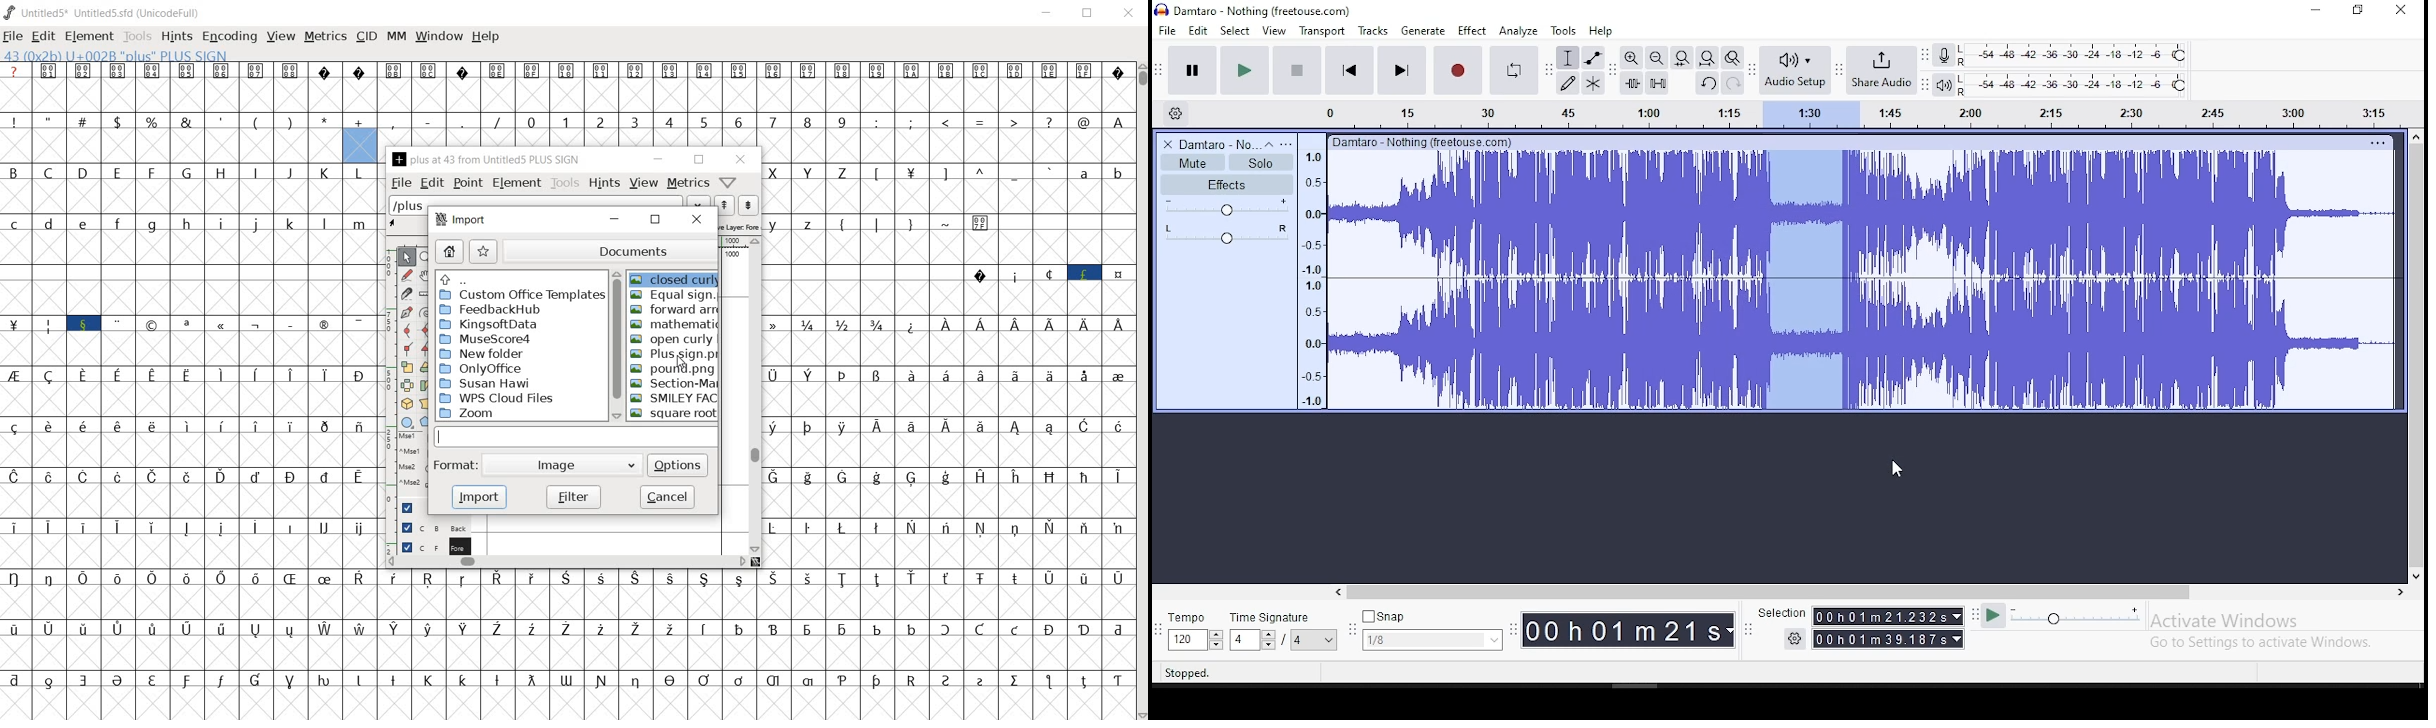 The width and height of the screenshot is (2436, 728). Describe the element at coordinates (2075, 54) in the screenshot. I see `recording level` at that location.